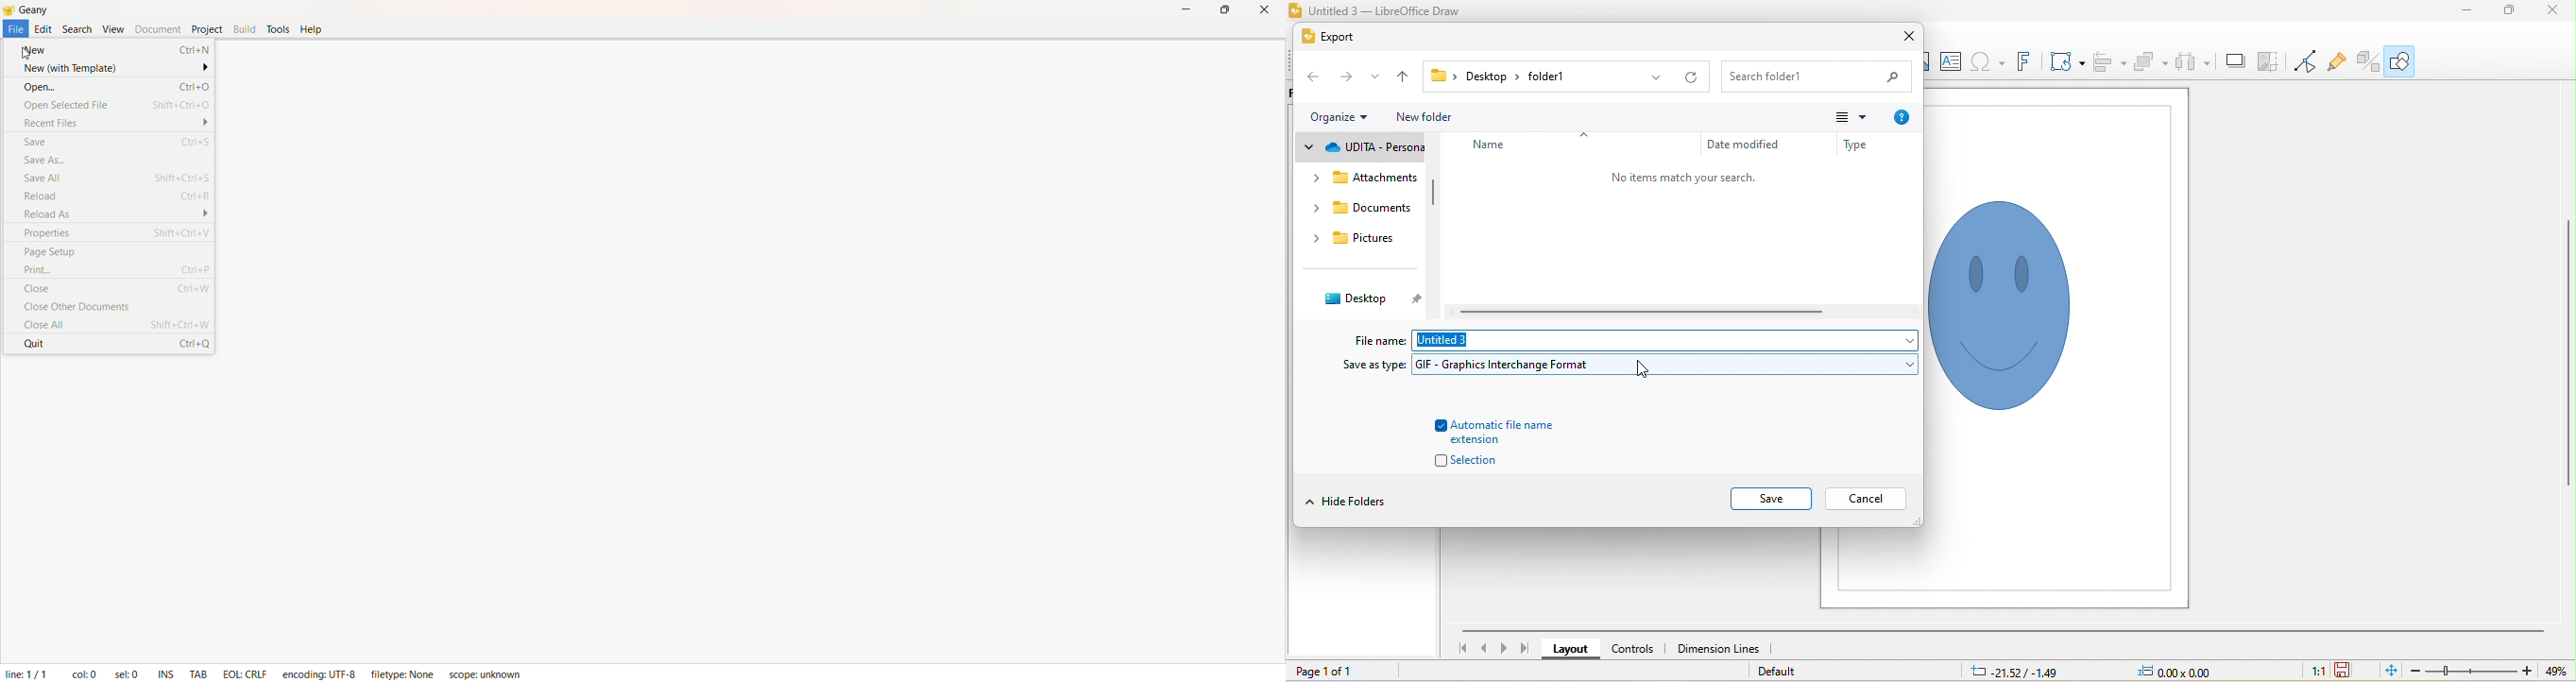 The image size is (2576, 700). I want to click on back, so click(1310, 77).